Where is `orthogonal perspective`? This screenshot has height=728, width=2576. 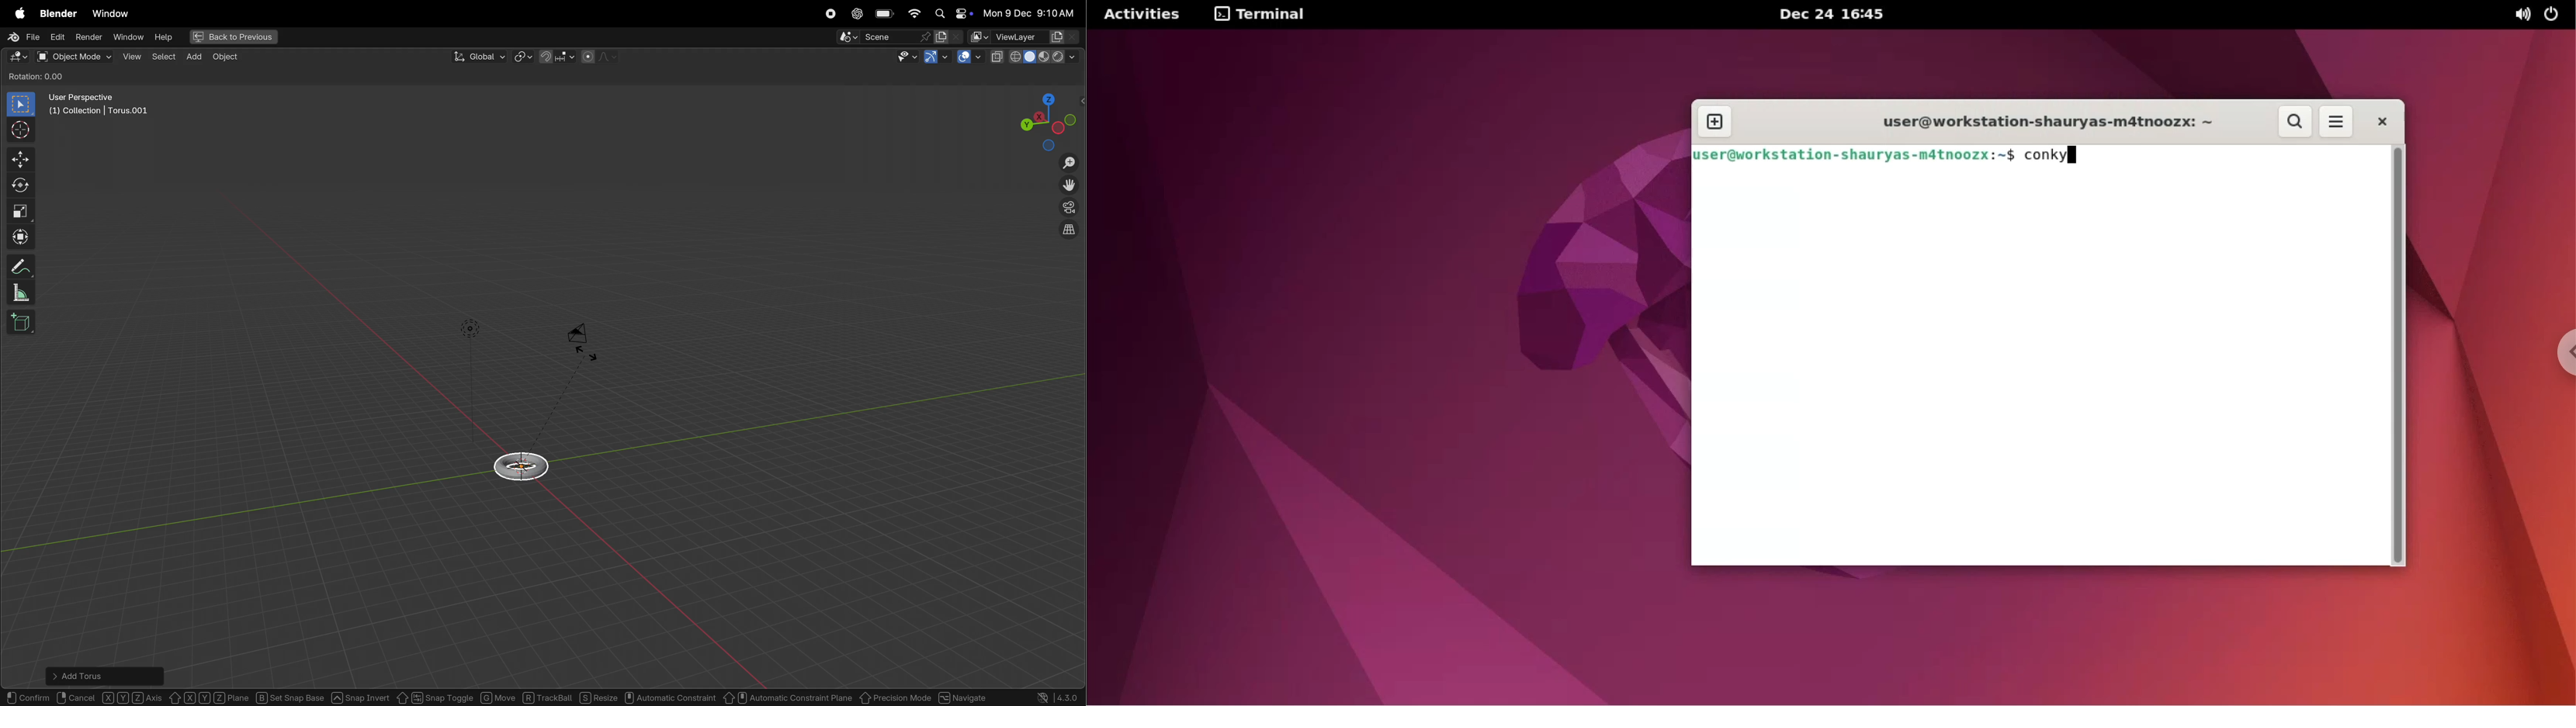
orthogonal perspective is located at coordinates (1069, 231).